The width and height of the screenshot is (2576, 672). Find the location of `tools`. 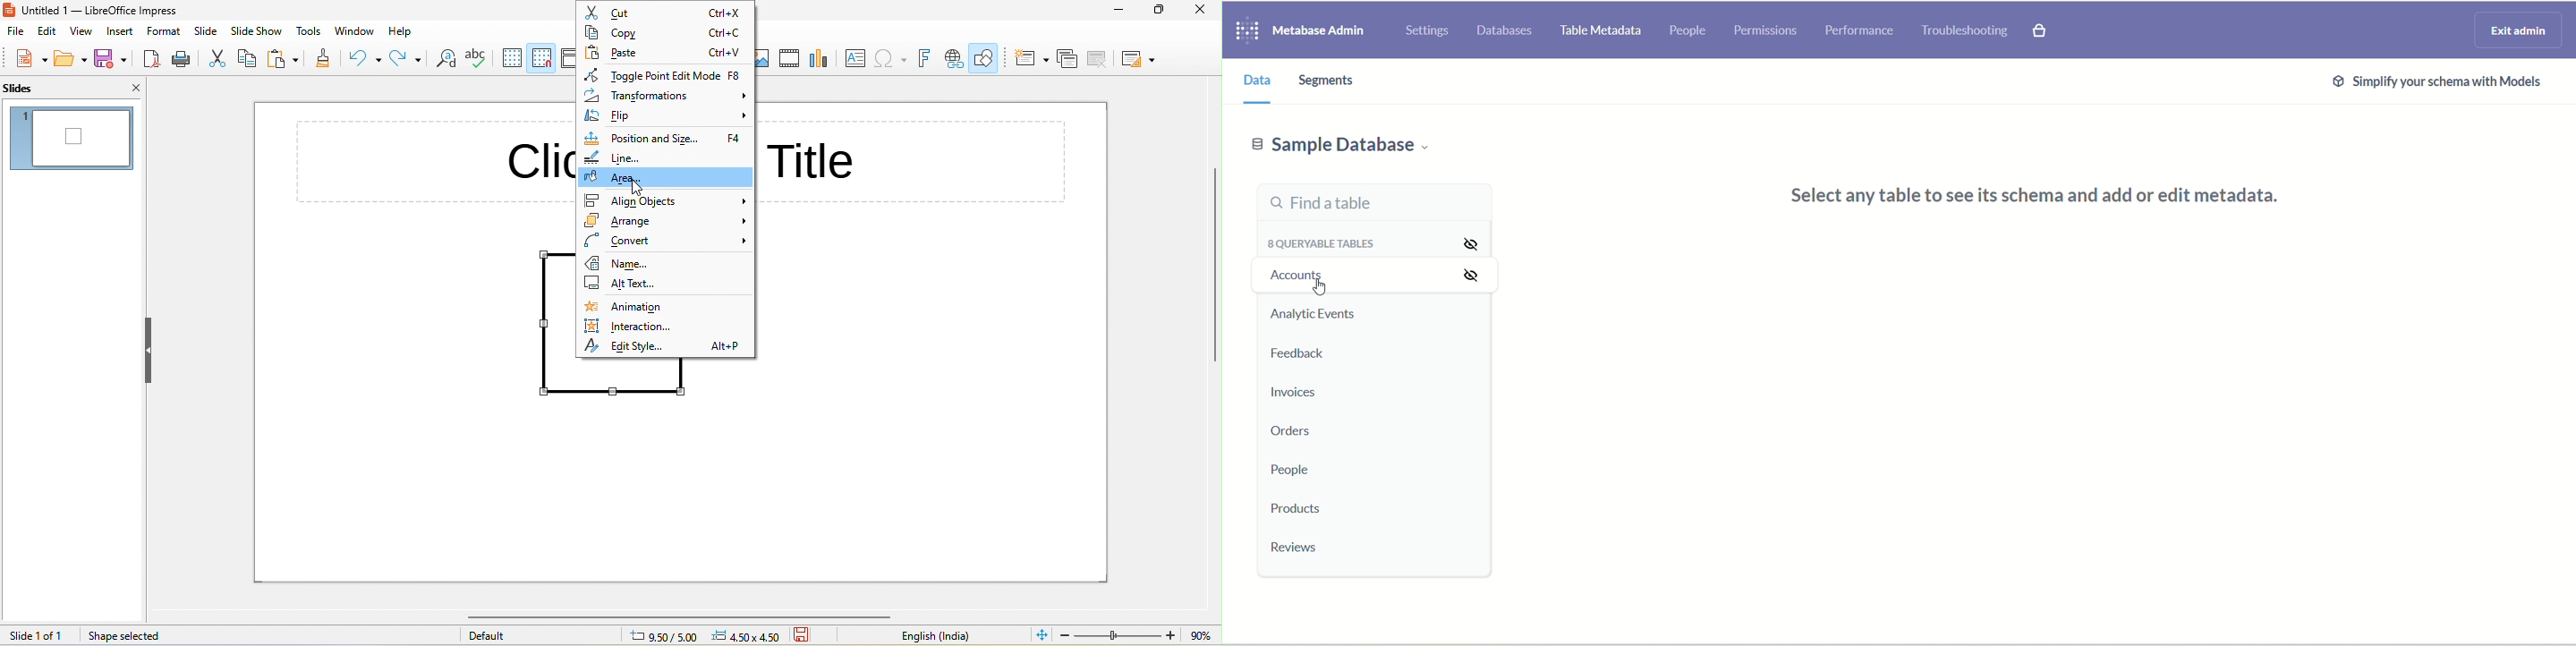

tools is located at coordinates (310, 30).